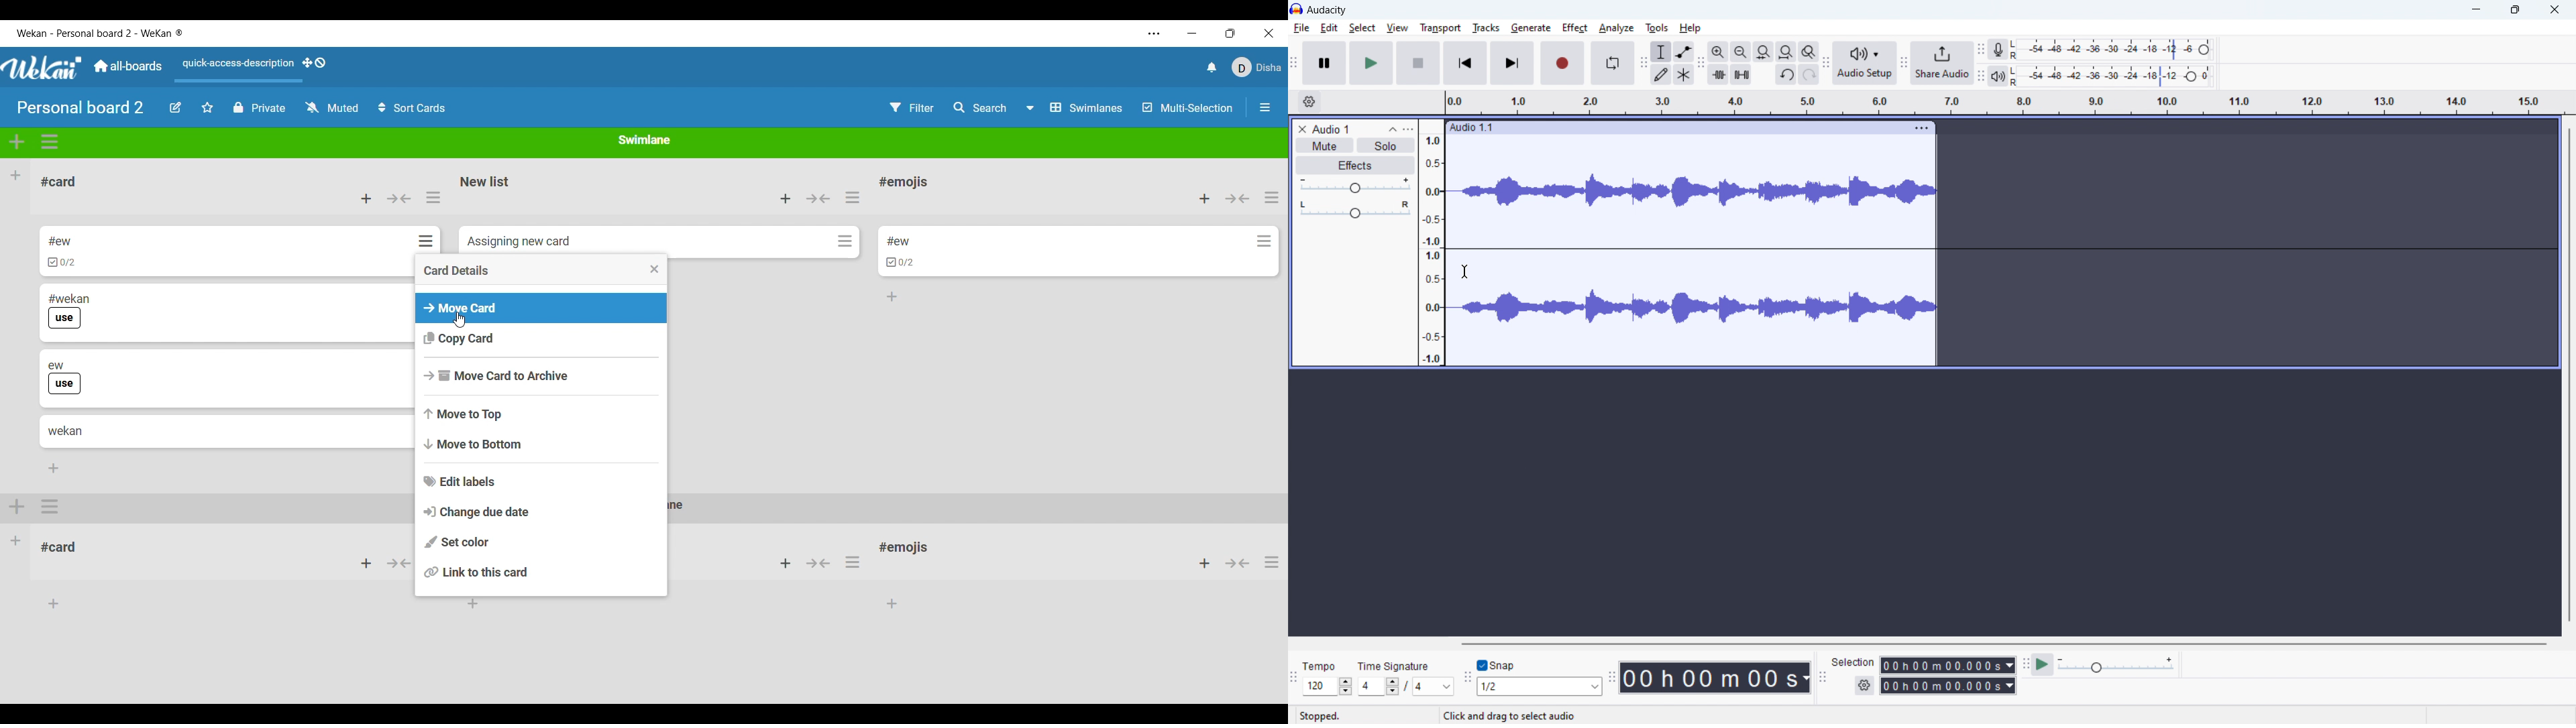  Describe the element at coordinates (1485, 27) in the screenshot. I see `tracks` at that location.